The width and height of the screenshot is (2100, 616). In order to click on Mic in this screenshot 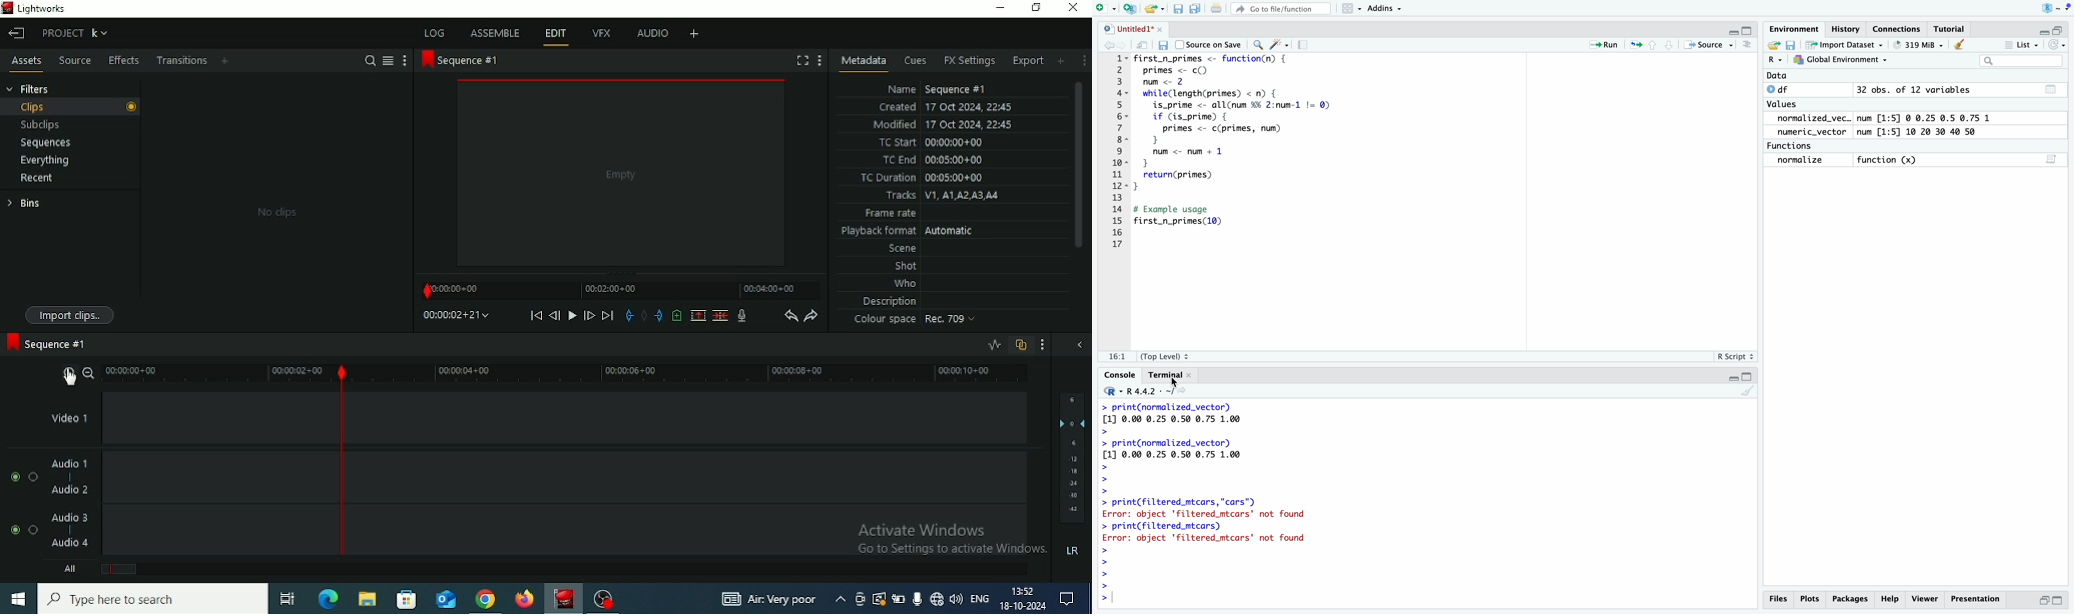, I will do `click(916, 599)`.